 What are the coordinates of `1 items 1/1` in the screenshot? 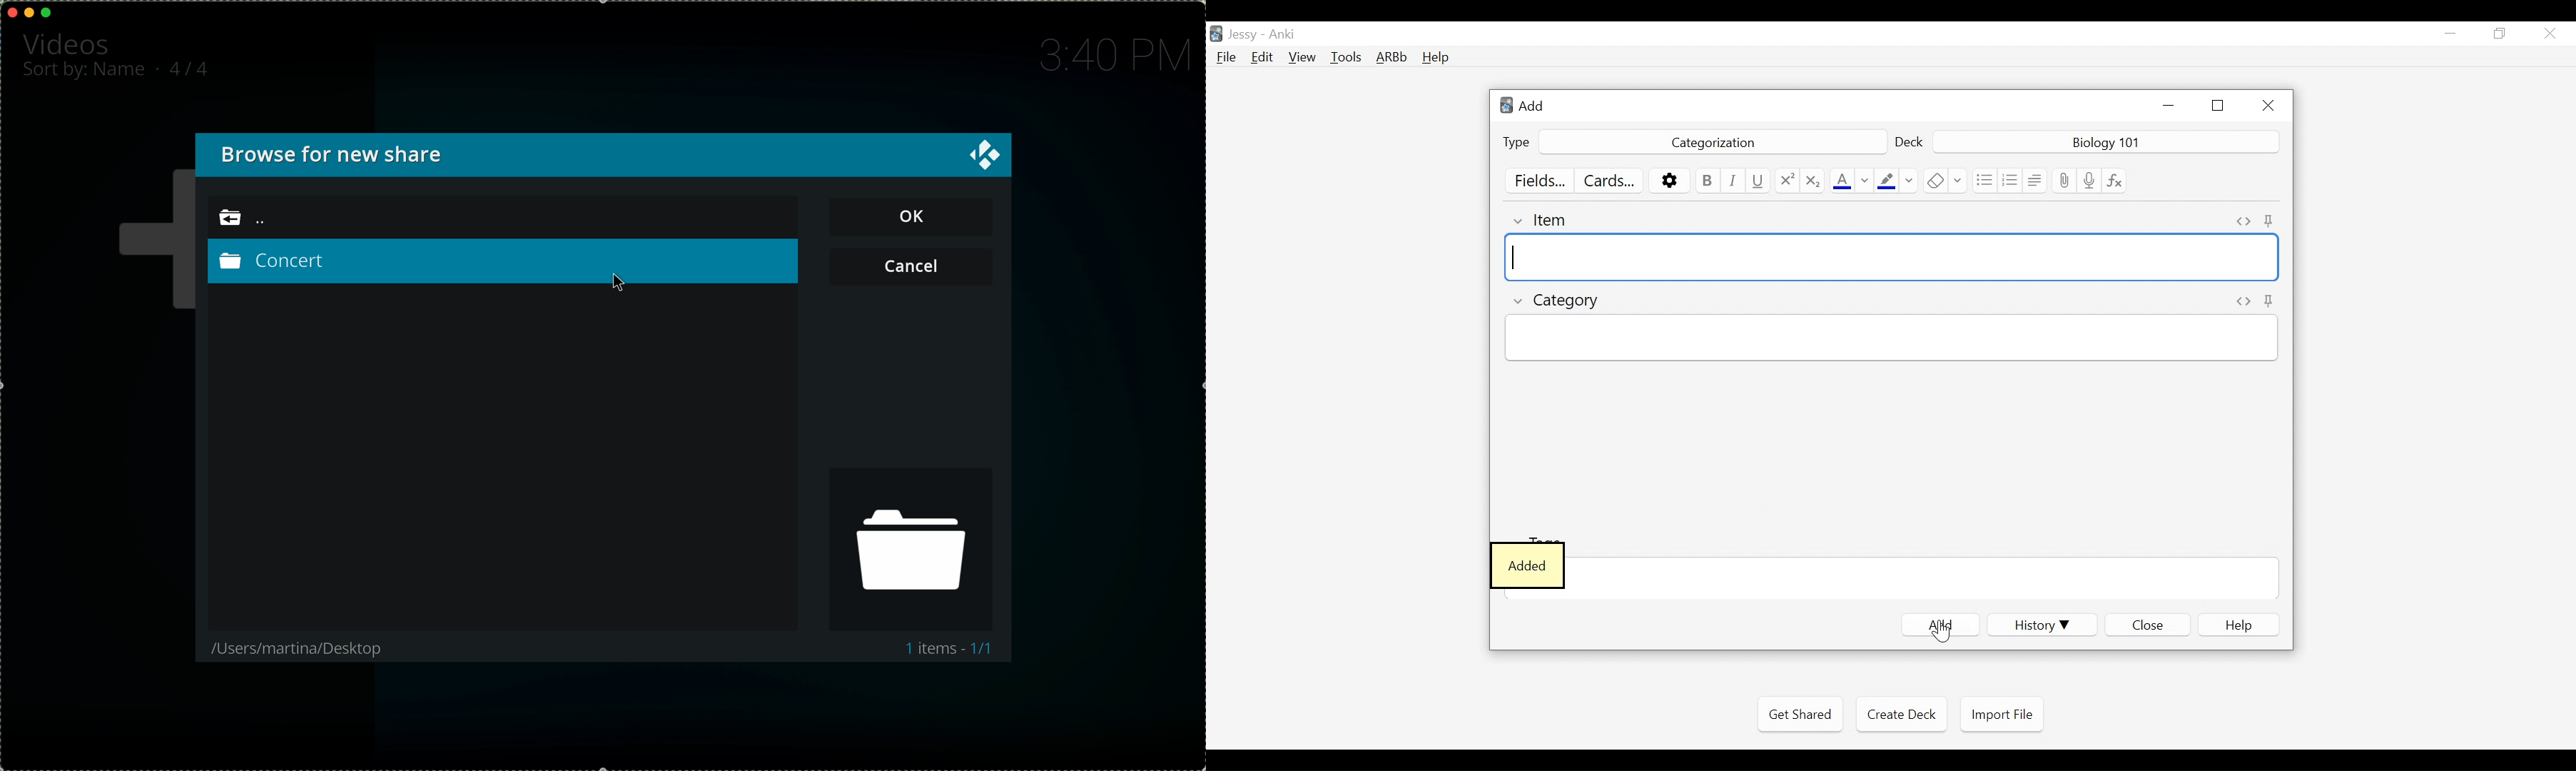 It's located at (951, 650).